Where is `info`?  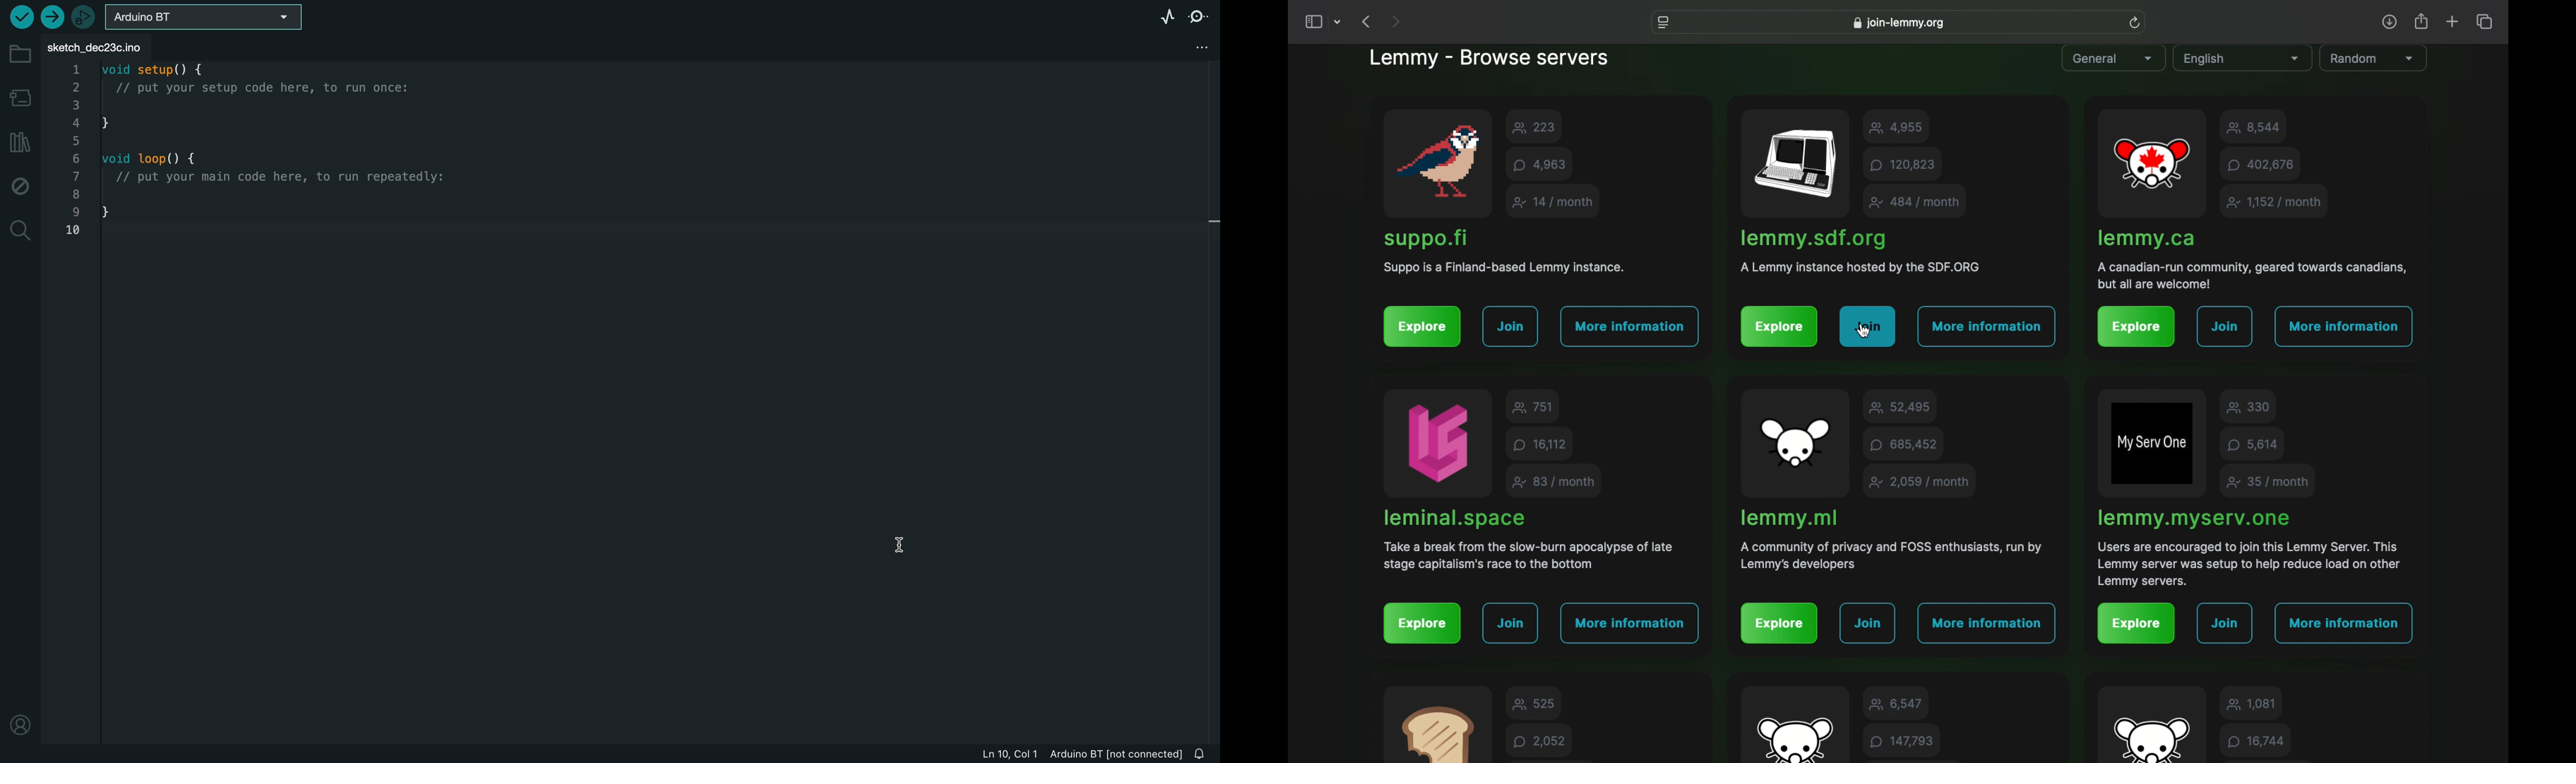
info is located at coordinates (1504, 268).